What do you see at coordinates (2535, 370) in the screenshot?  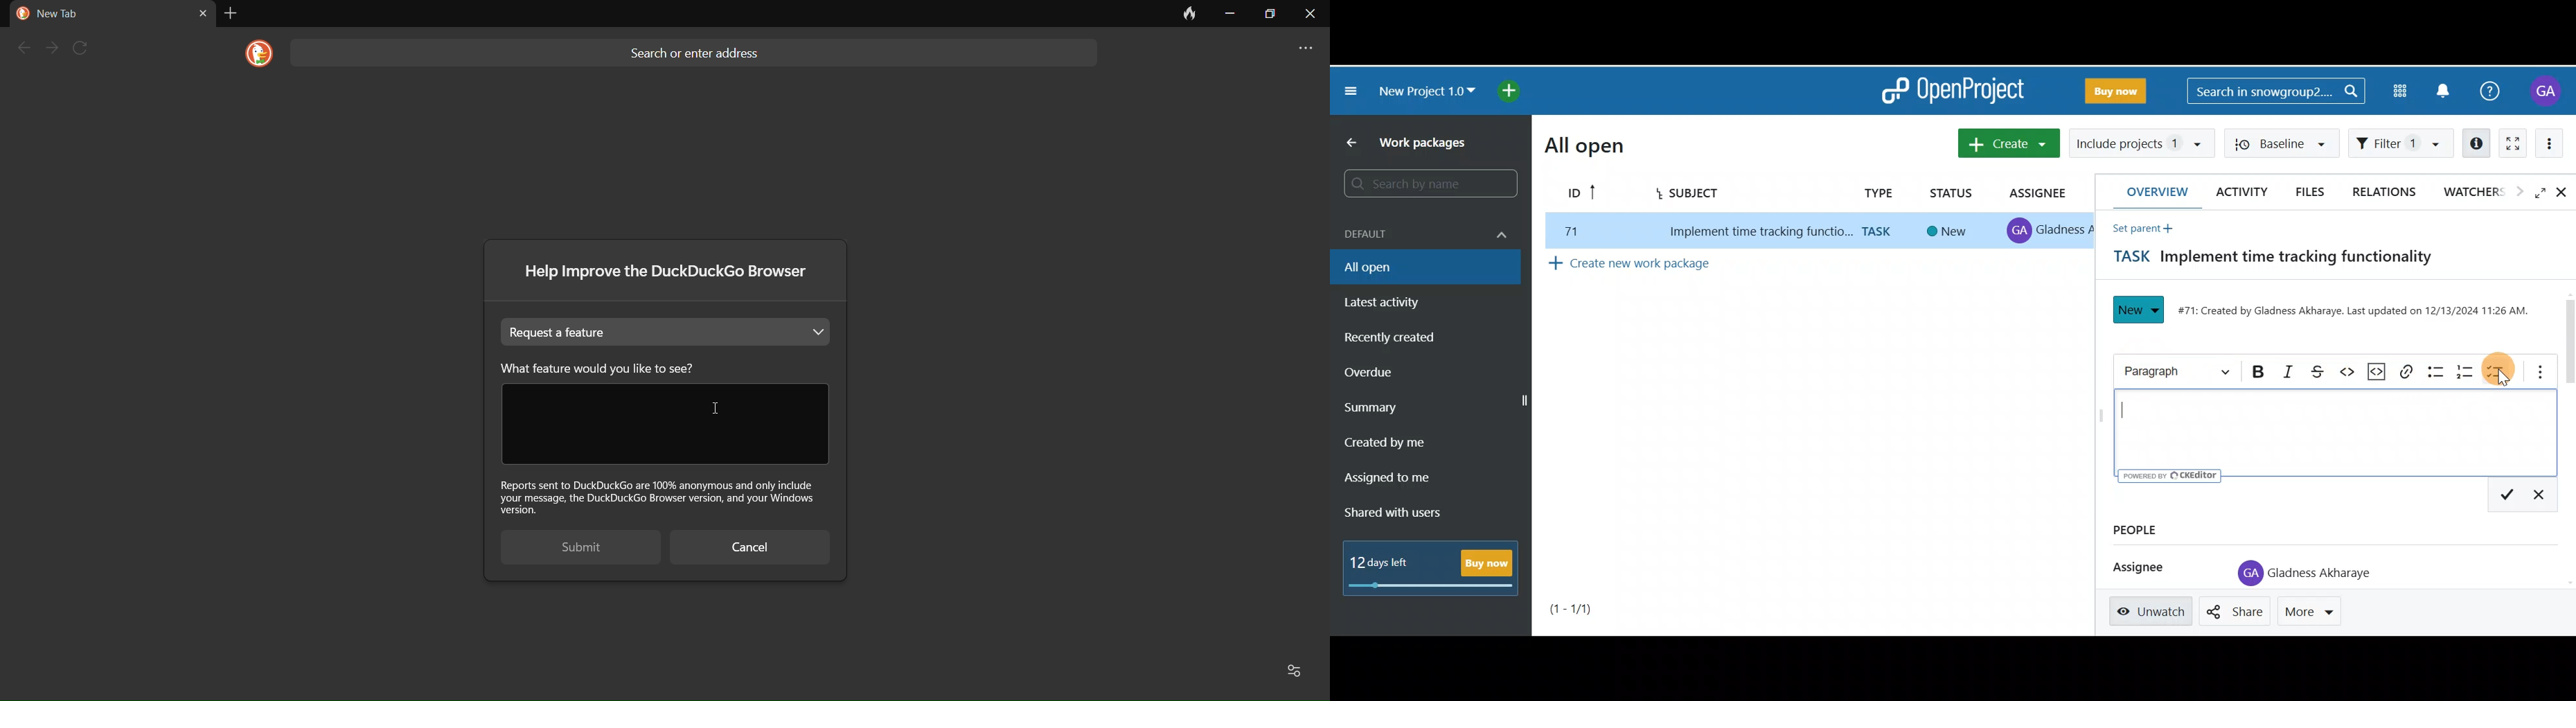 I see `More options` at bounding box center [2535, 370].